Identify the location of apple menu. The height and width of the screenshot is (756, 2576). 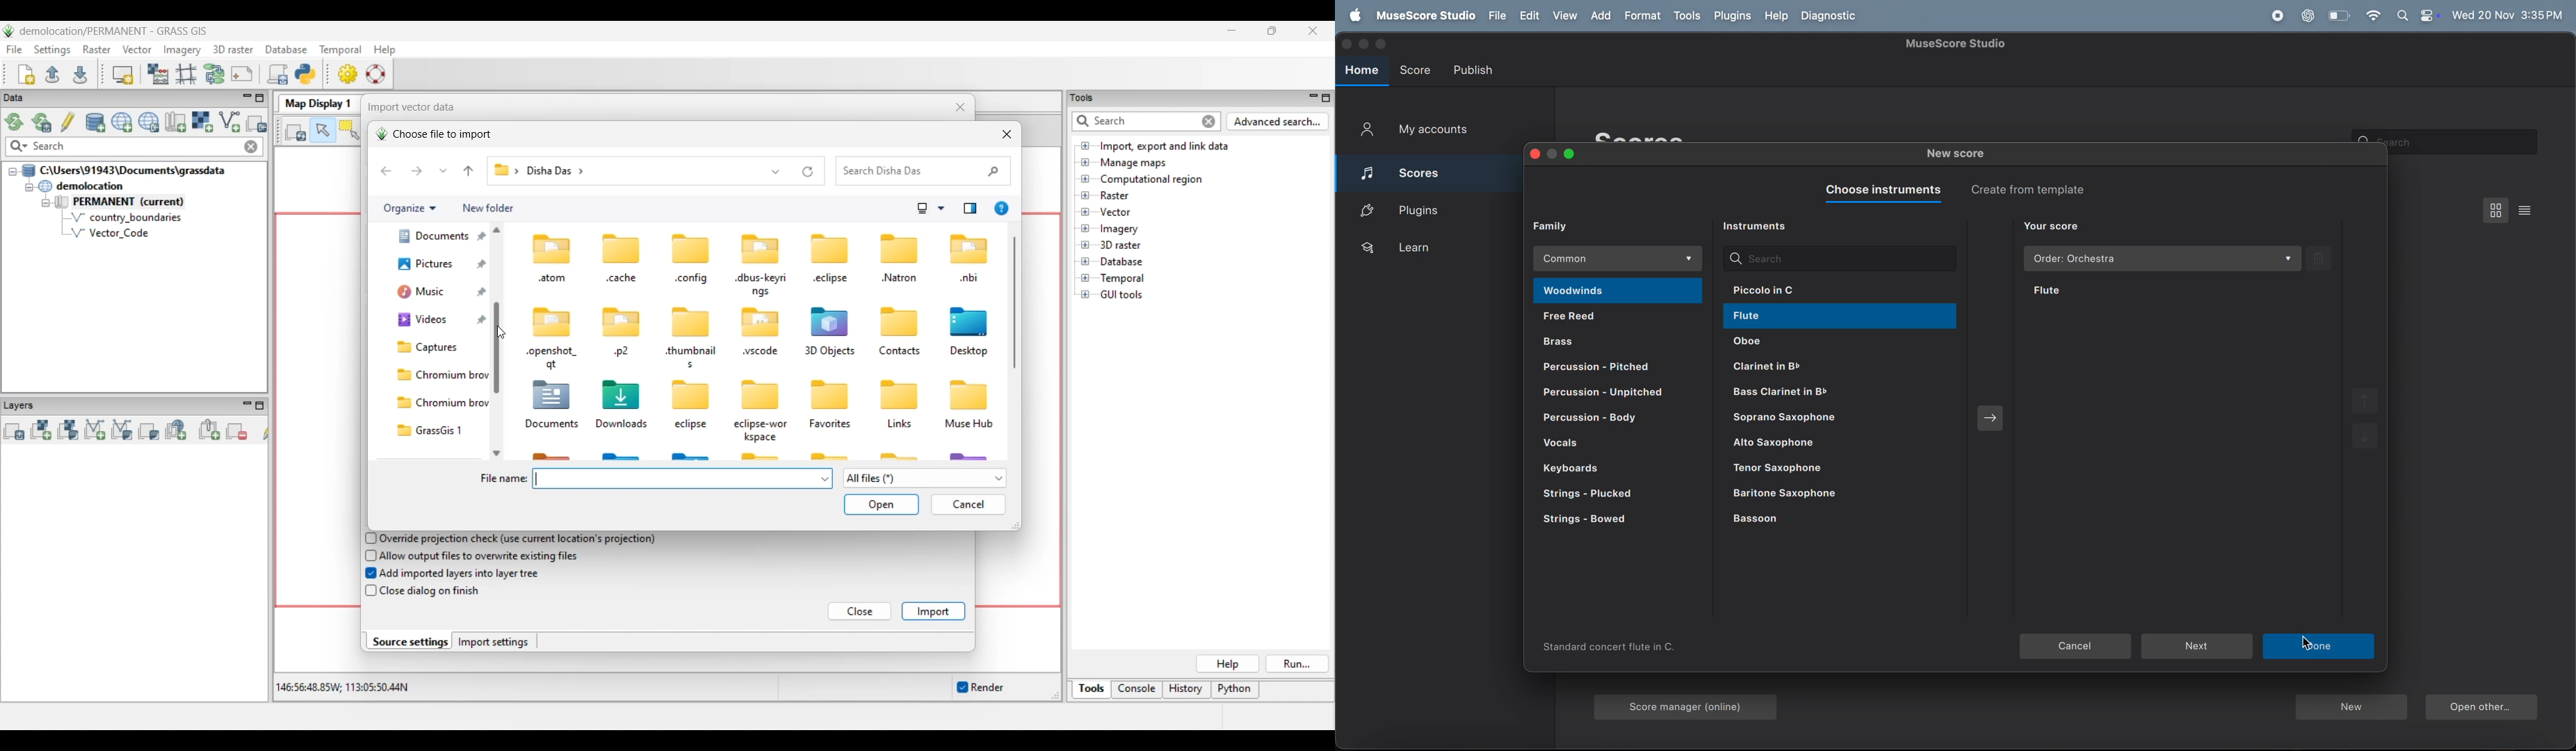
(1352, 16).